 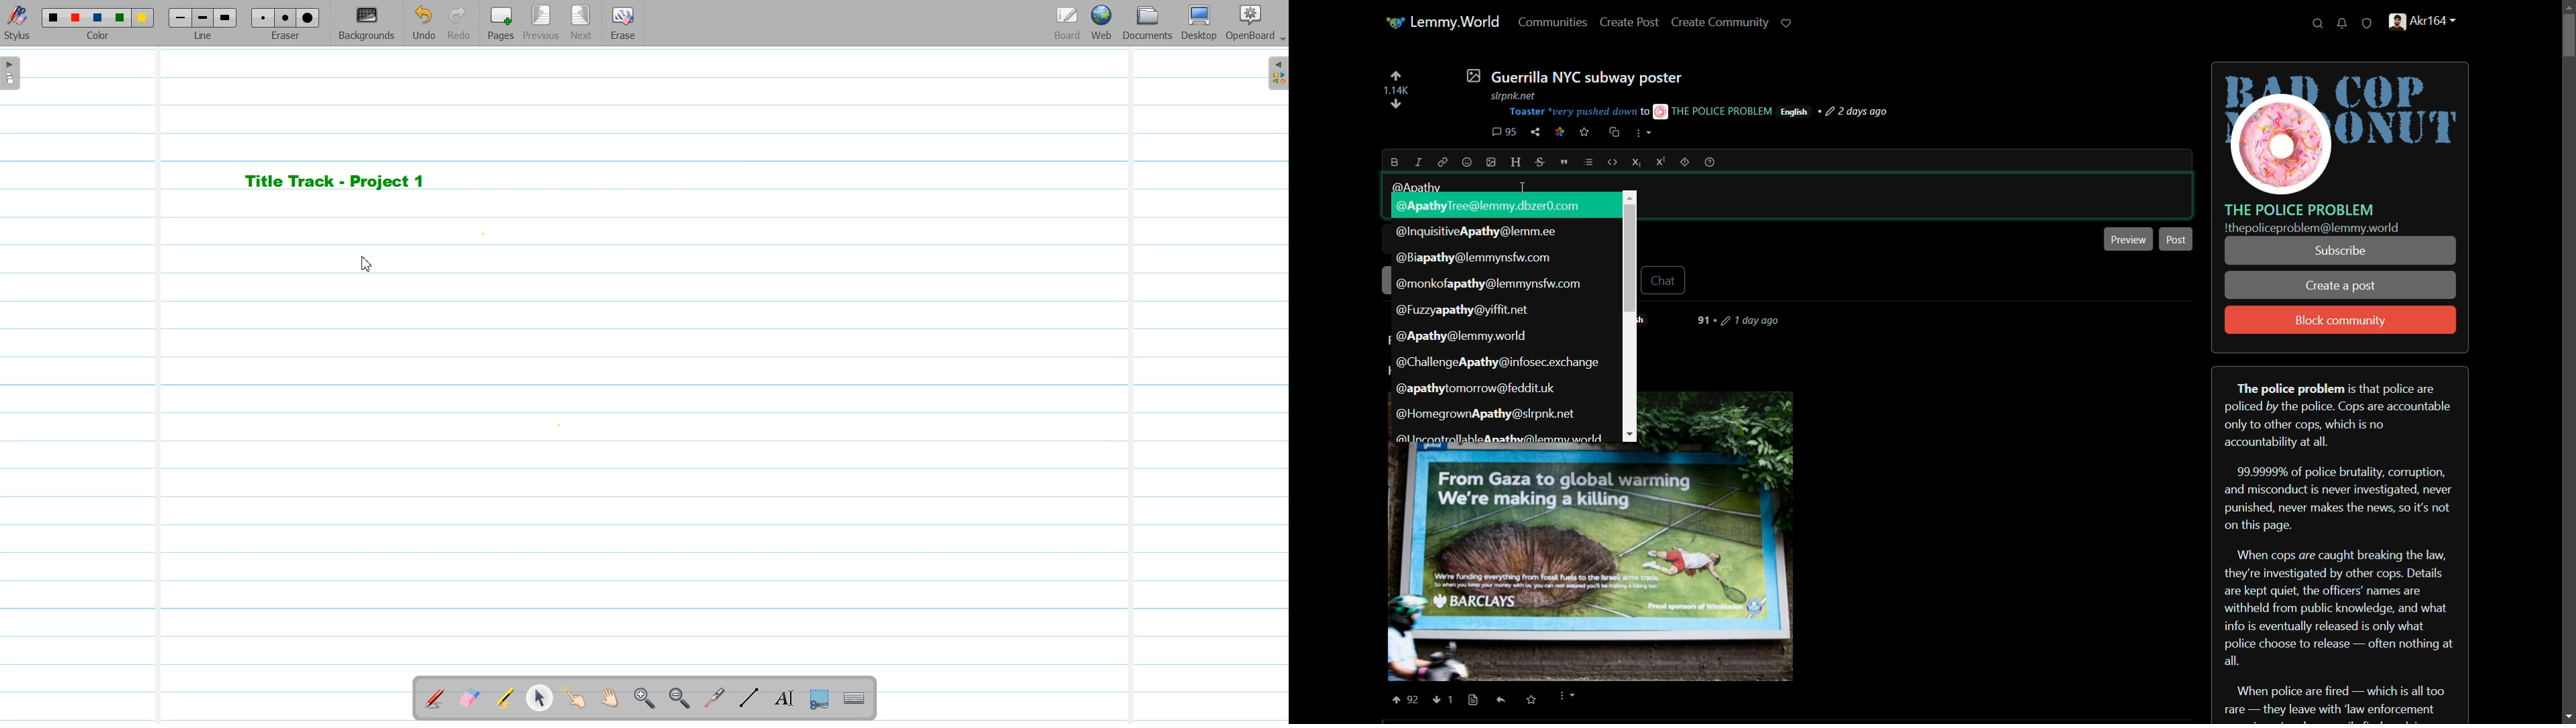 I want to click on suggestion-4, so click(x=1491, y=284).